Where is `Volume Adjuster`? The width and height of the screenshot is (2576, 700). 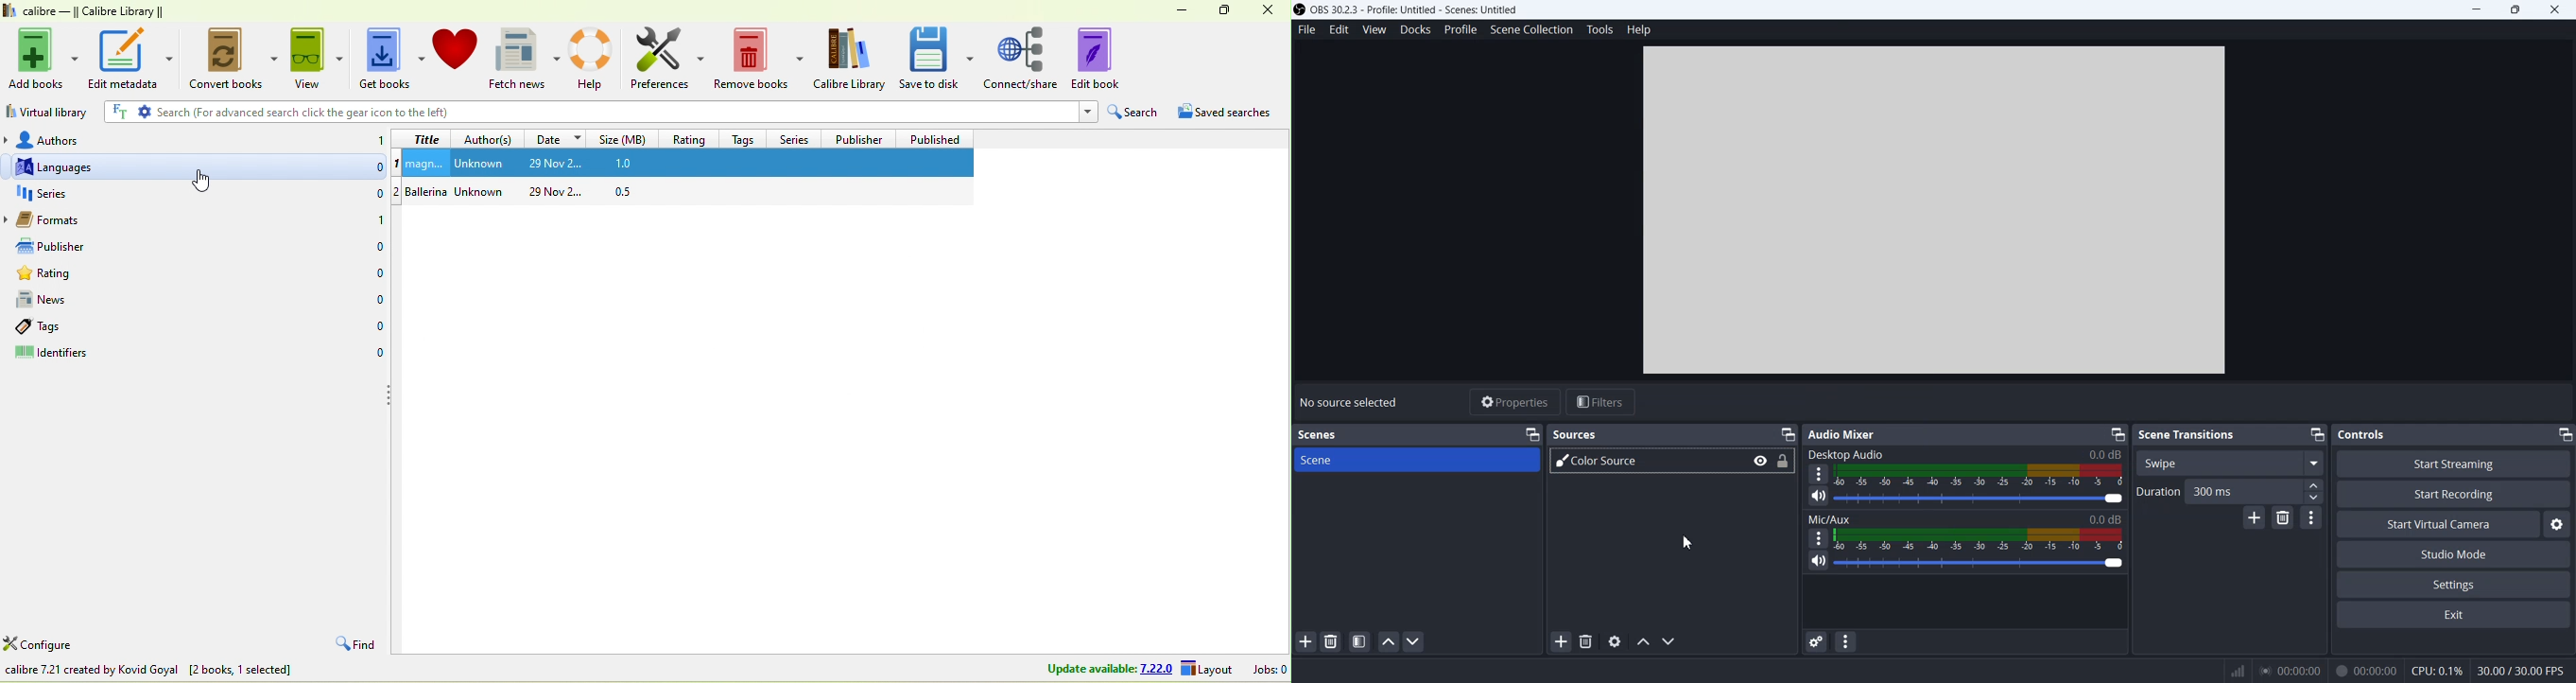
Volume Adjuster is located at coordinates (1979, 562).